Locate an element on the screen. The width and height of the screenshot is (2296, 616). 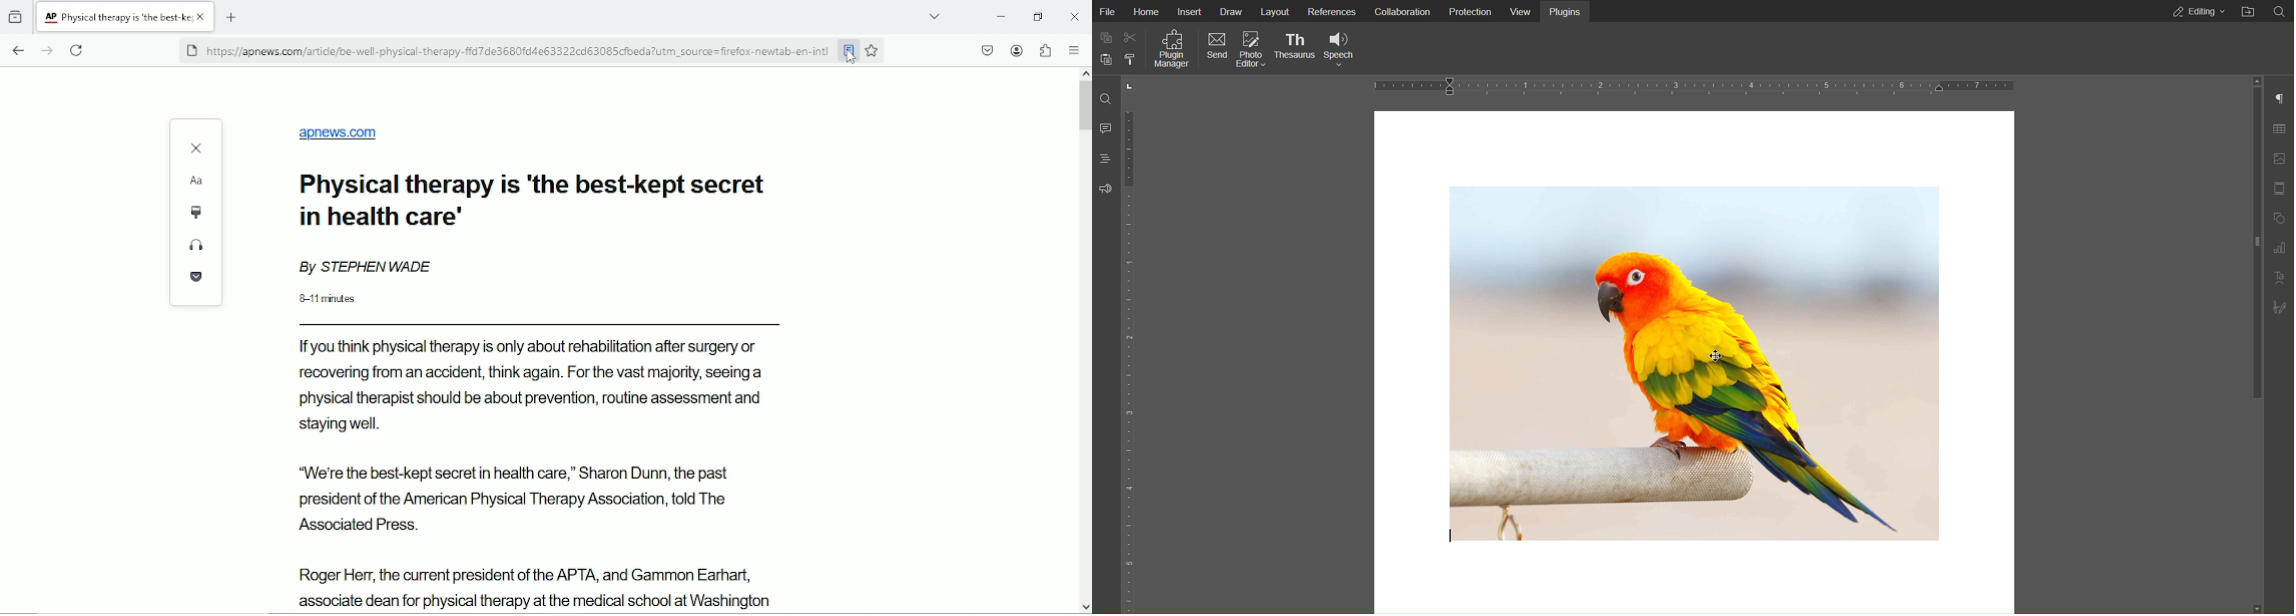
Copy style is located at coordinates (1129, 57).